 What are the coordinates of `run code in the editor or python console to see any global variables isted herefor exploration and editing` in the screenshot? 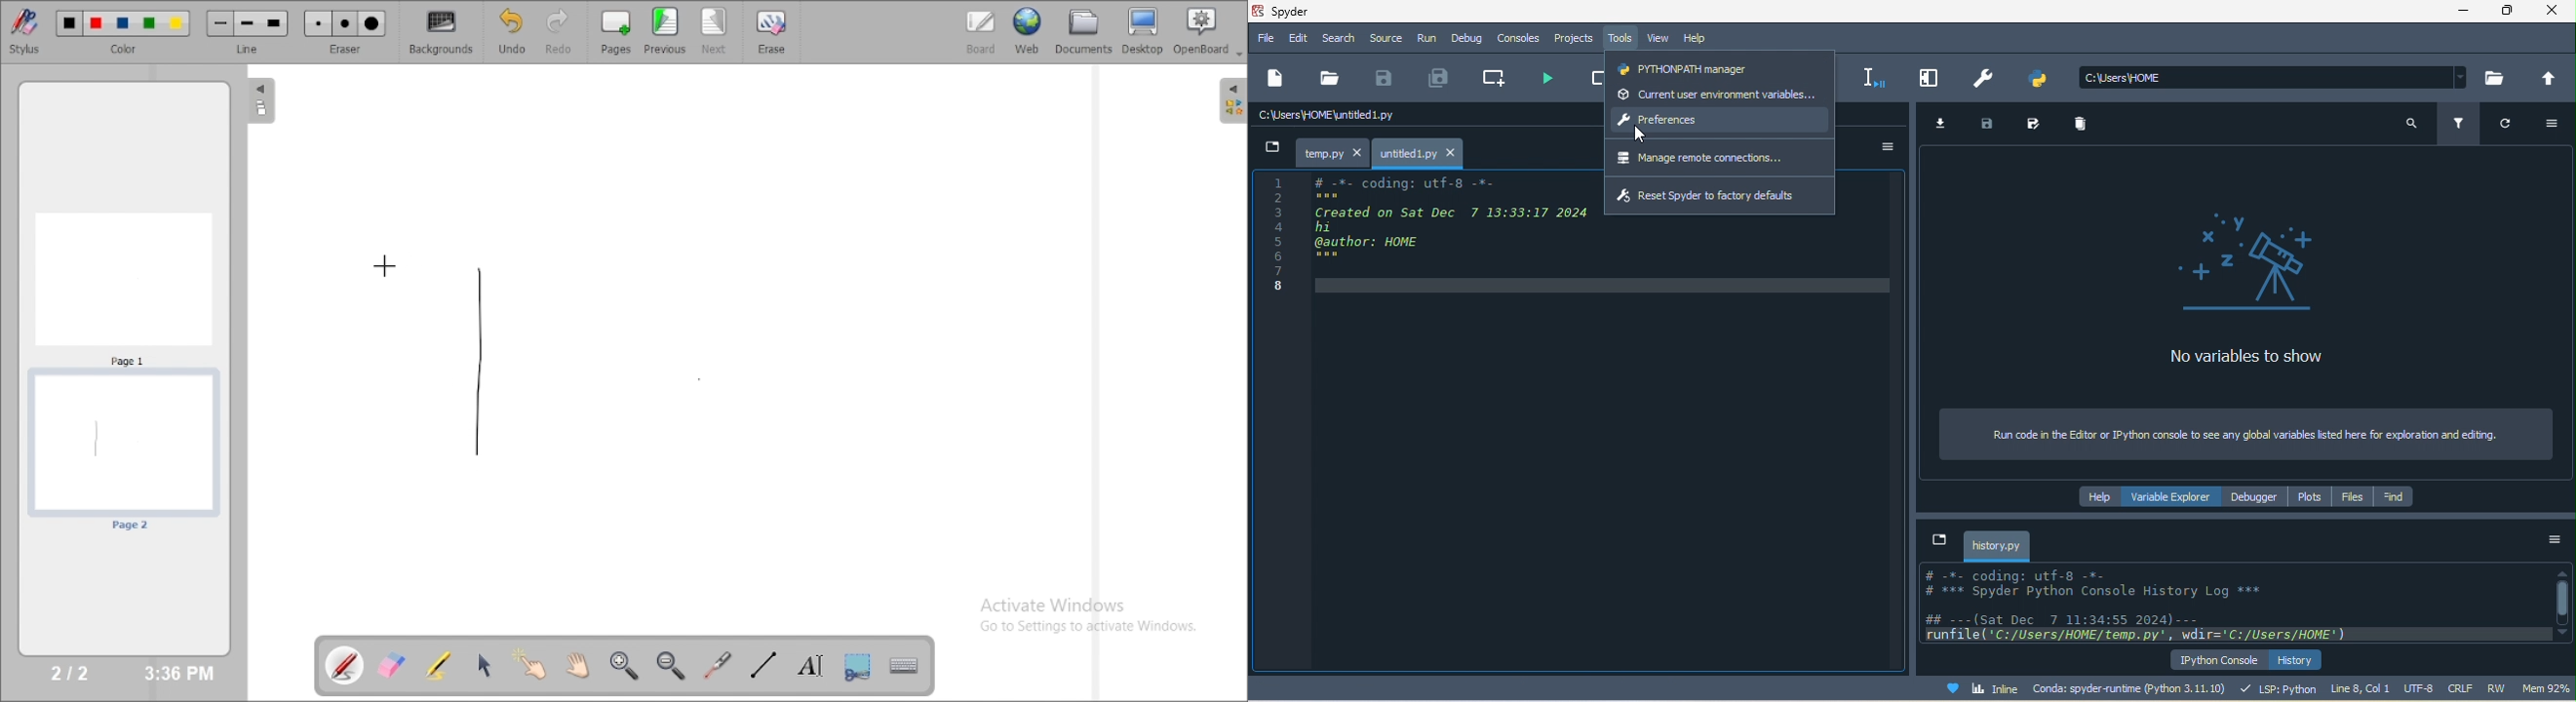 It's located at (2243, 434).